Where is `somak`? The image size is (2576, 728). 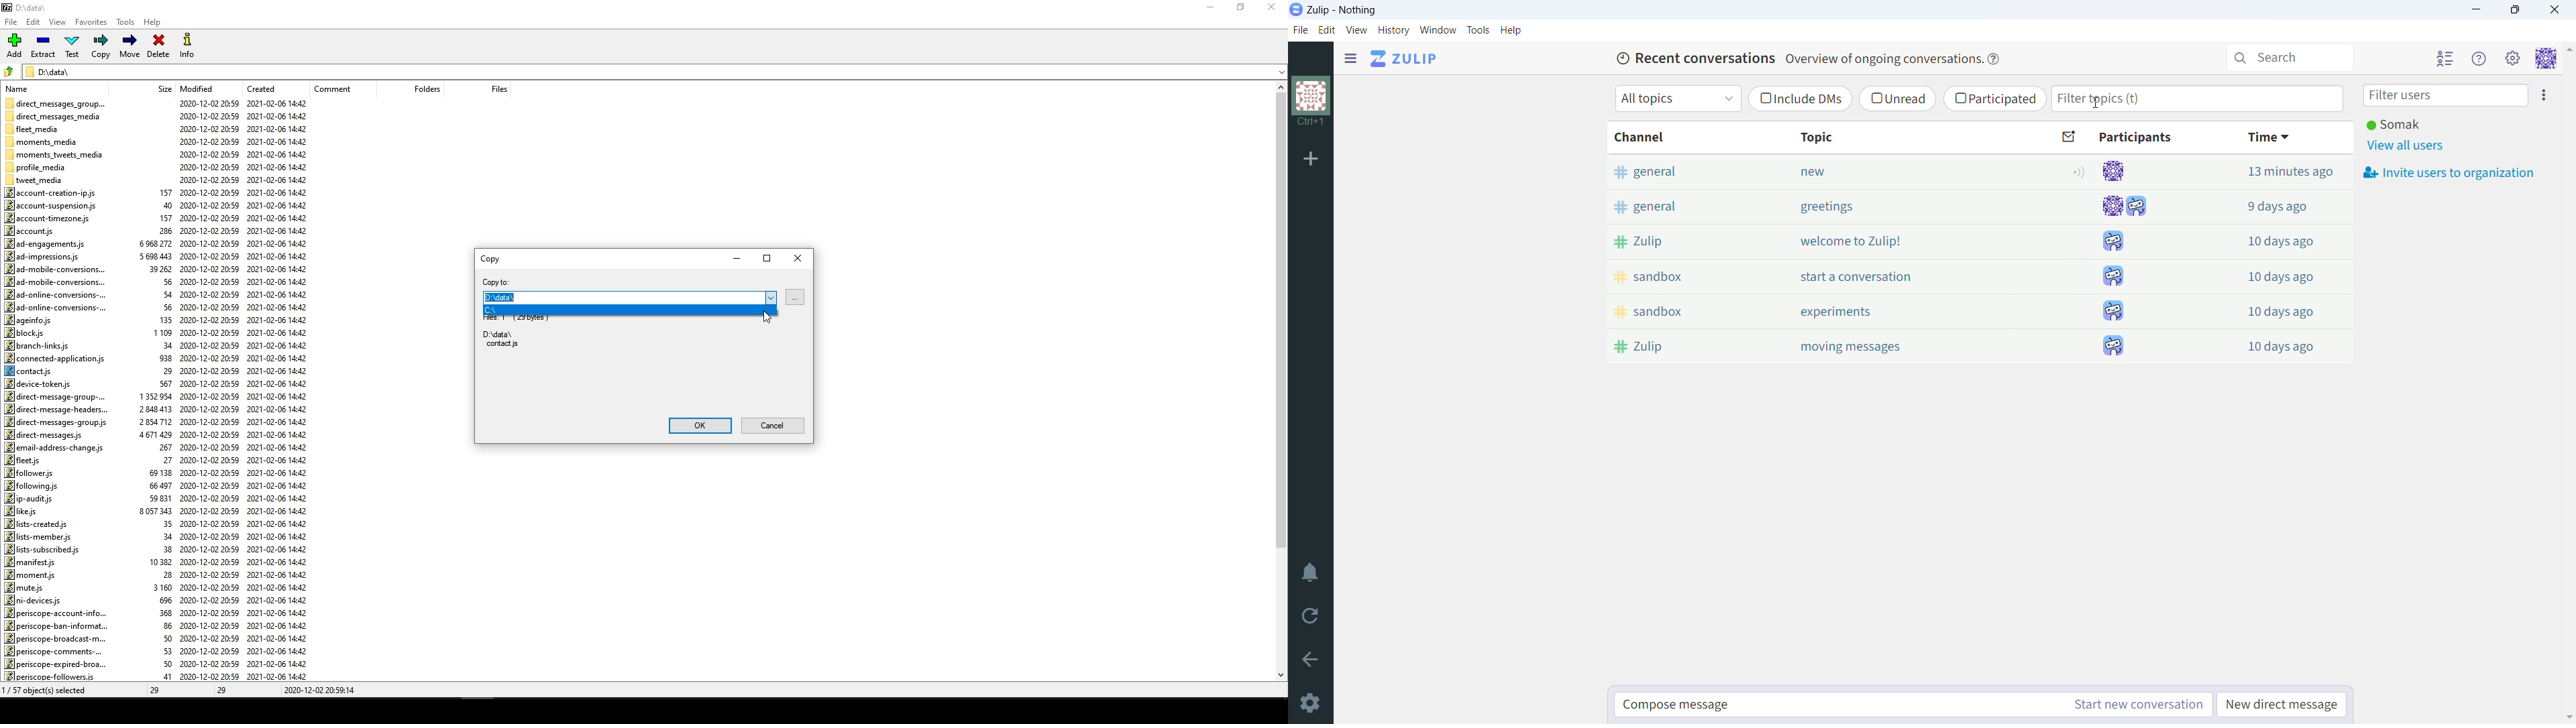
somak is located at coordinates (2394, 124).